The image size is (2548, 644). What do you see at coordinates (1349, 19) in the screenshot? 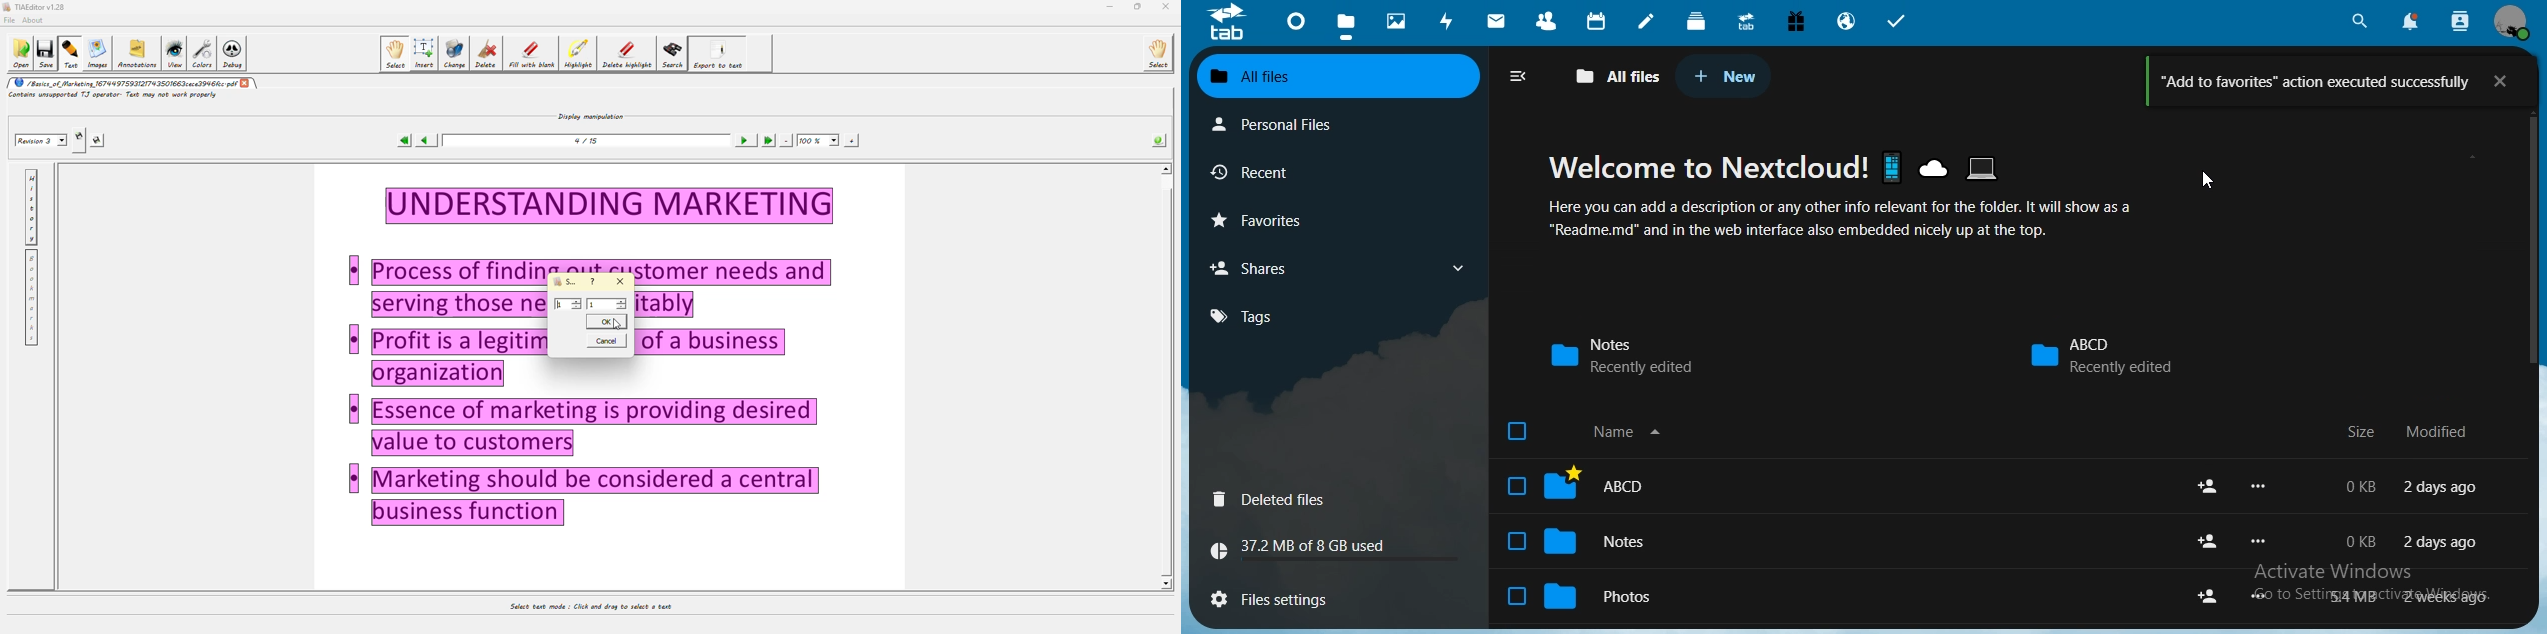
I see `files` at bounding box center [1349, 19].